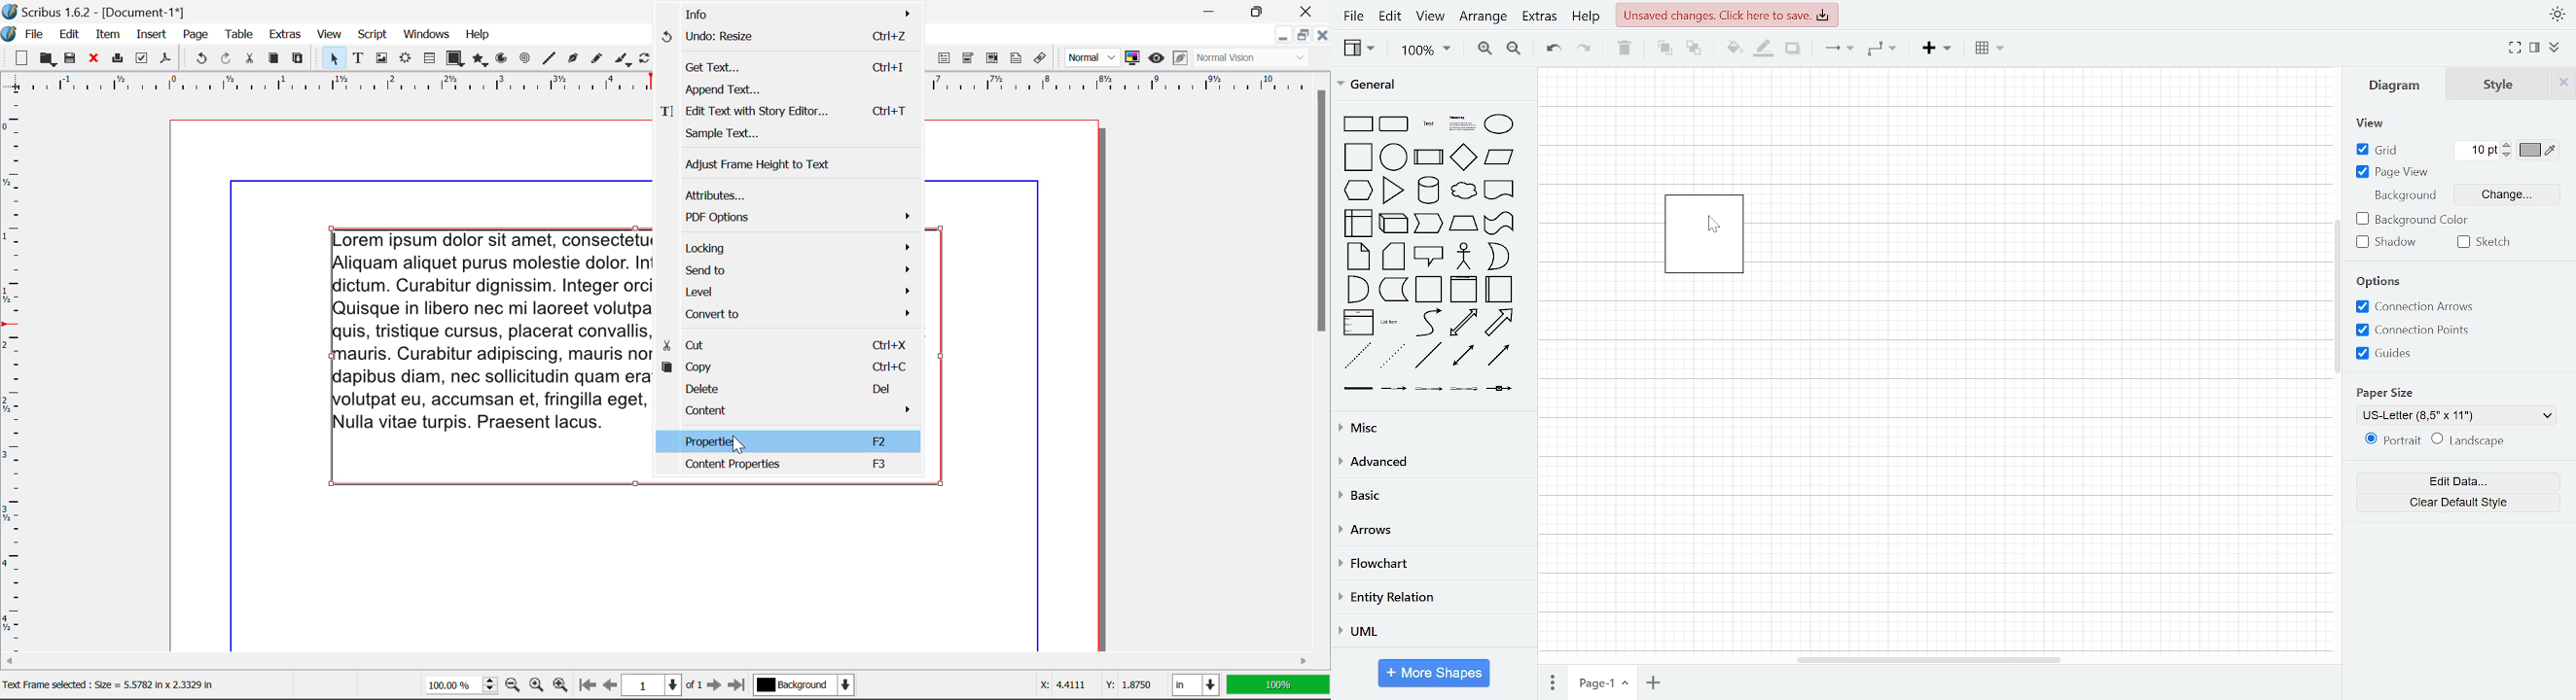 The width and height of the screenshot is (2576, 700). What do you see at coordinates (17, 372) in the screenshot?
I see `Horizontal Page Margins` at bounding box center [17, 372].